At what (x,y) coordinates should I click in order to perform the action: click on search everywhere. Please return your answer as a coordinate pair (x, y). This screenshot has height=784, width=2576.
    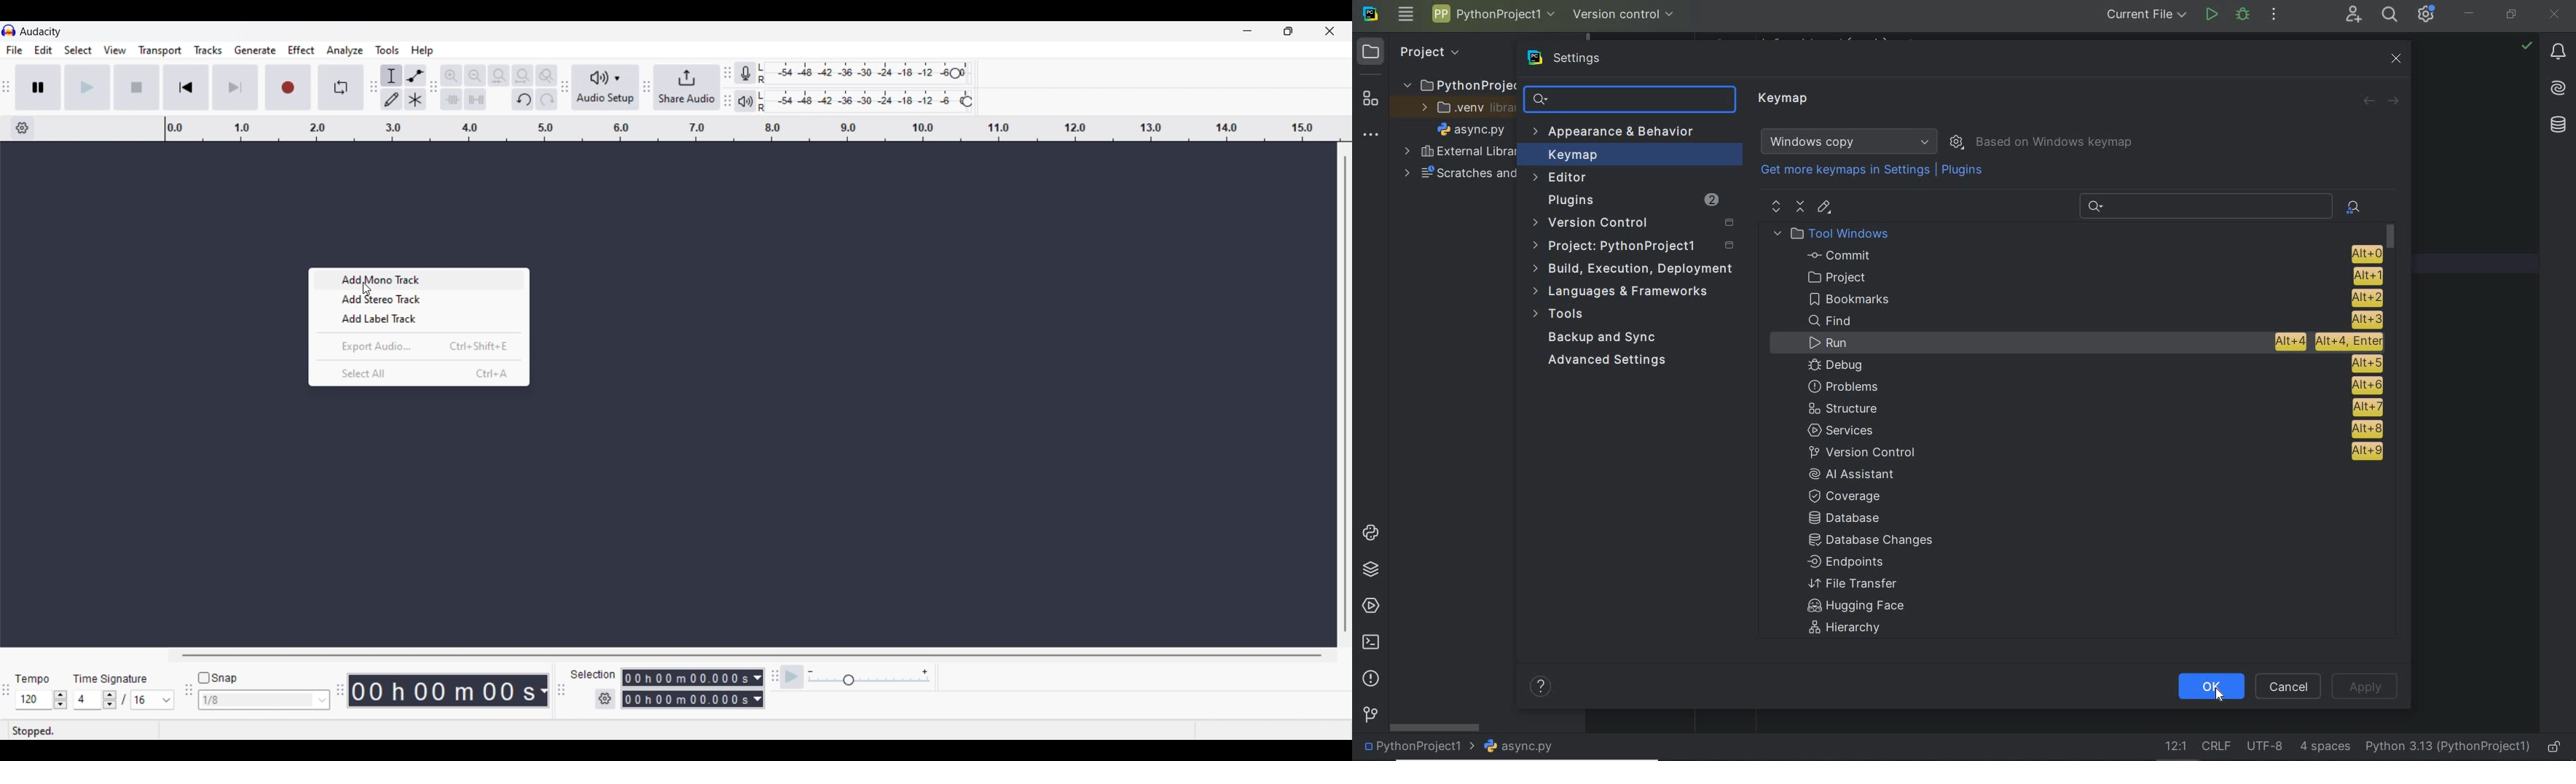
    Looking at the image, I should click on (2390, 15).